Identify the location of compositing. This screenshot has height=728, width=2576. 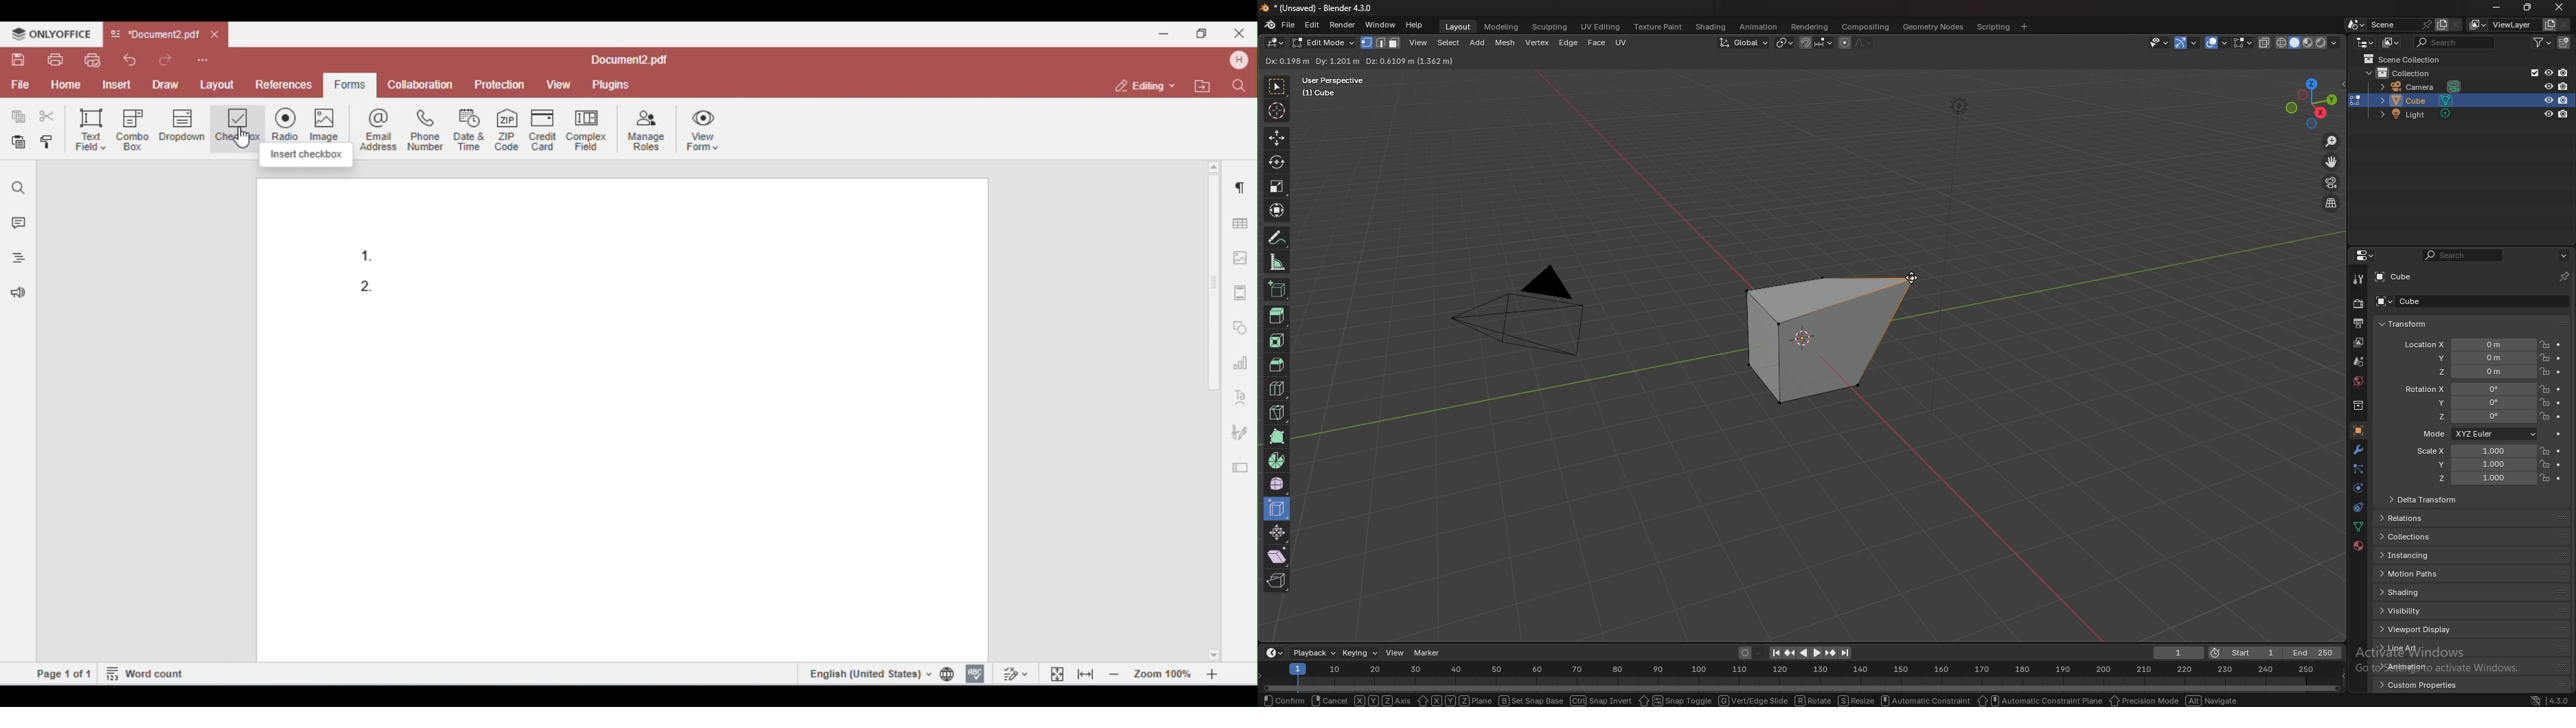
(1866, 27).